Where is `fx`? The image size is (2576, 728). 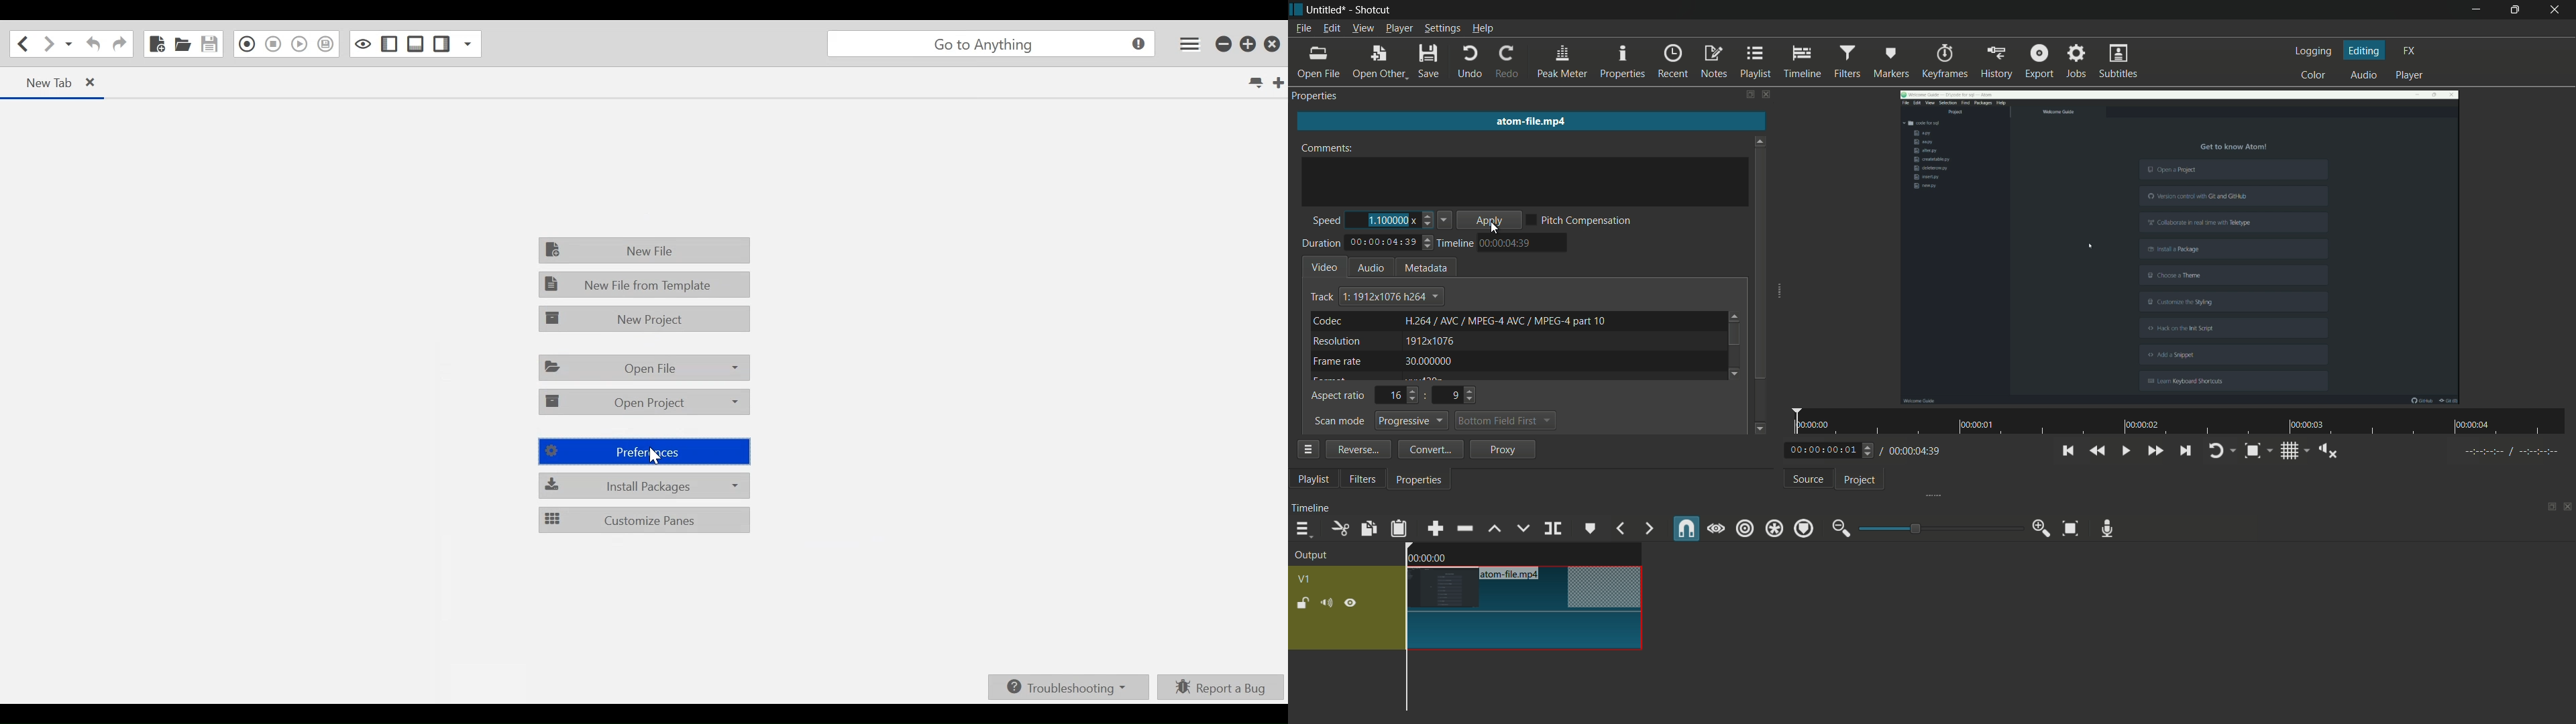
fx is located at coordinates (2410, 51).